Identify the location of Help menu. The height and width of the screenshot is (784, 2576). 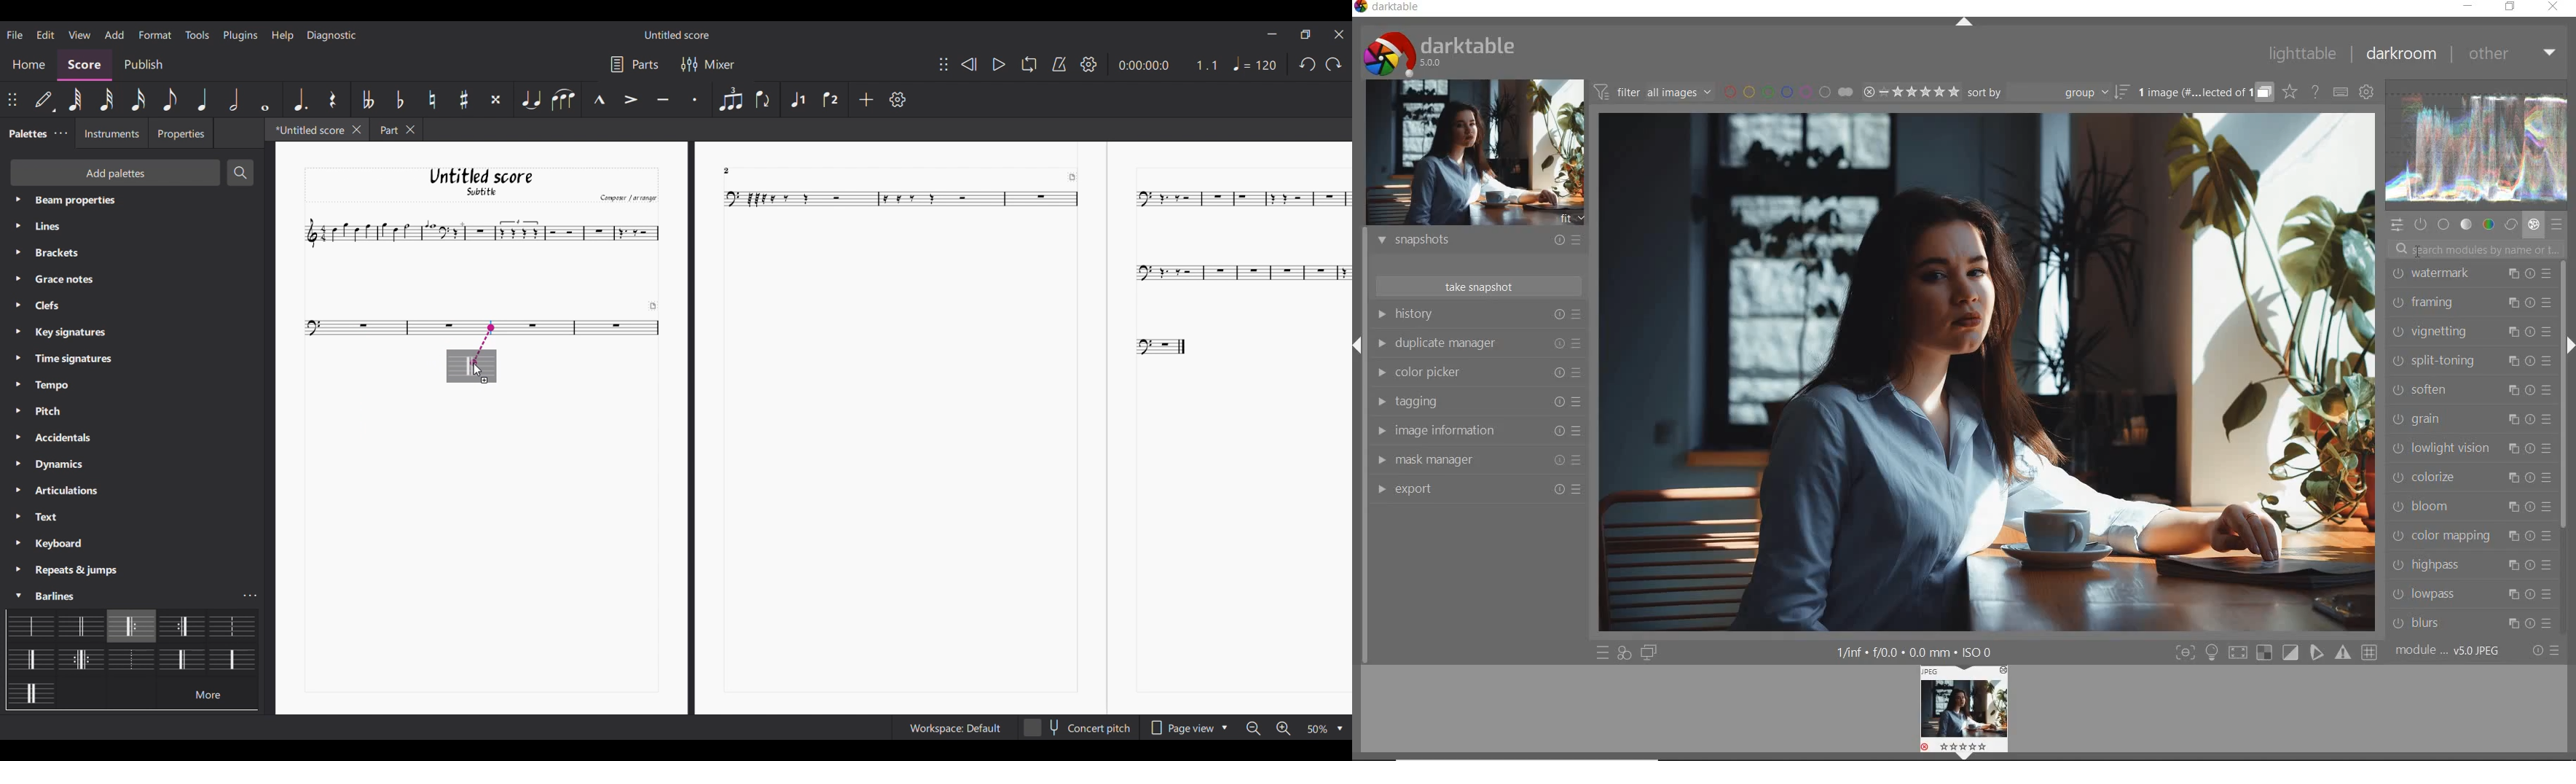
(282, 35).